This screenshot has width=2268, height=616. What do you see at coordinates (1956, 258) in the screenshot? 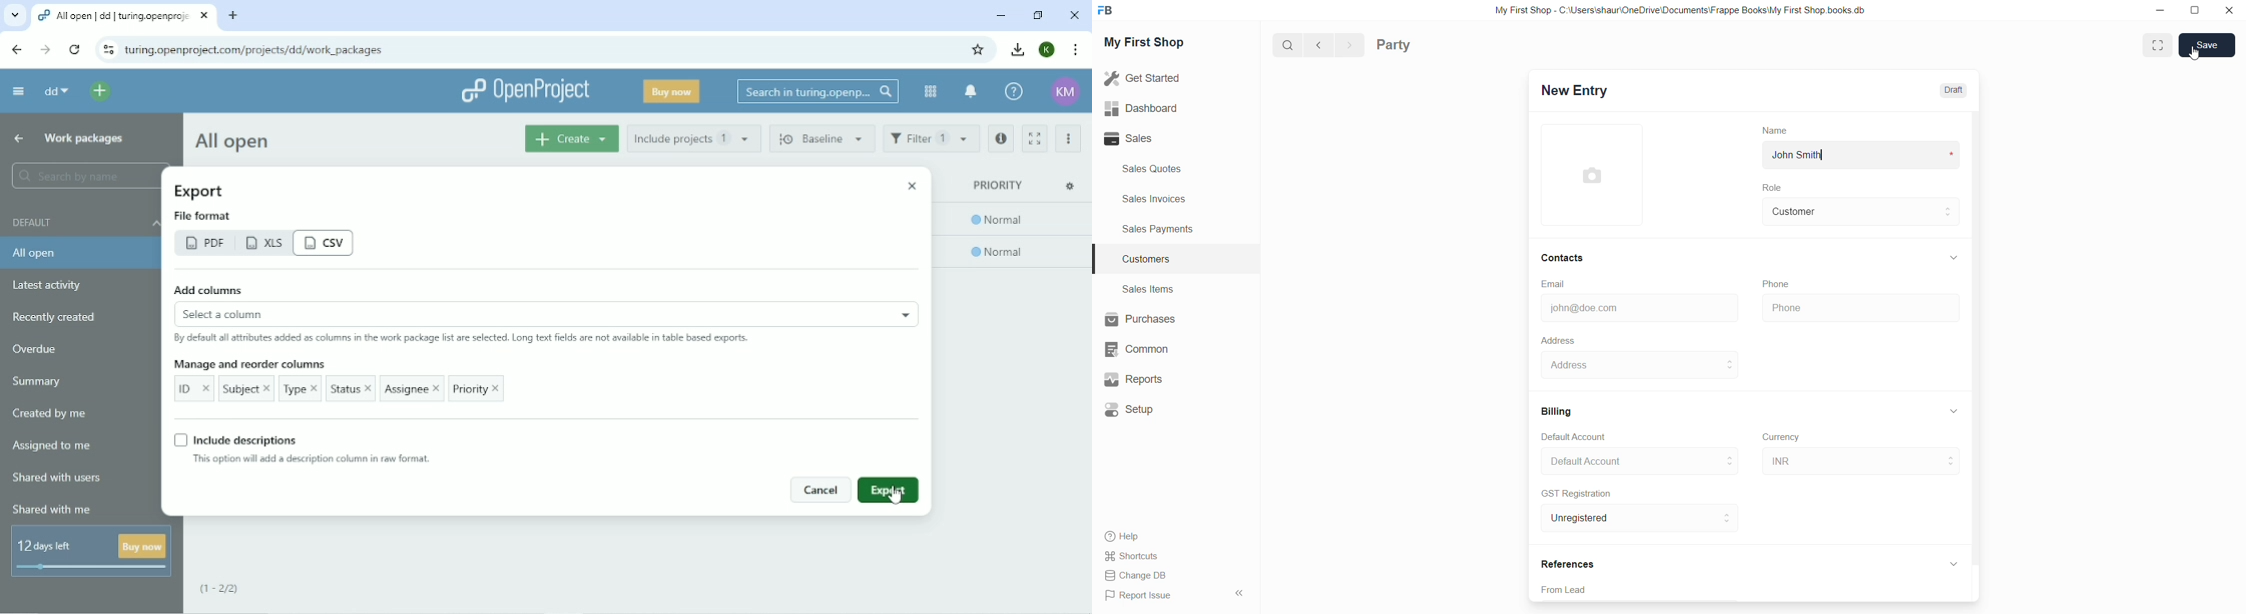
I see `hide contacts` at bounding box center [1956, 258].